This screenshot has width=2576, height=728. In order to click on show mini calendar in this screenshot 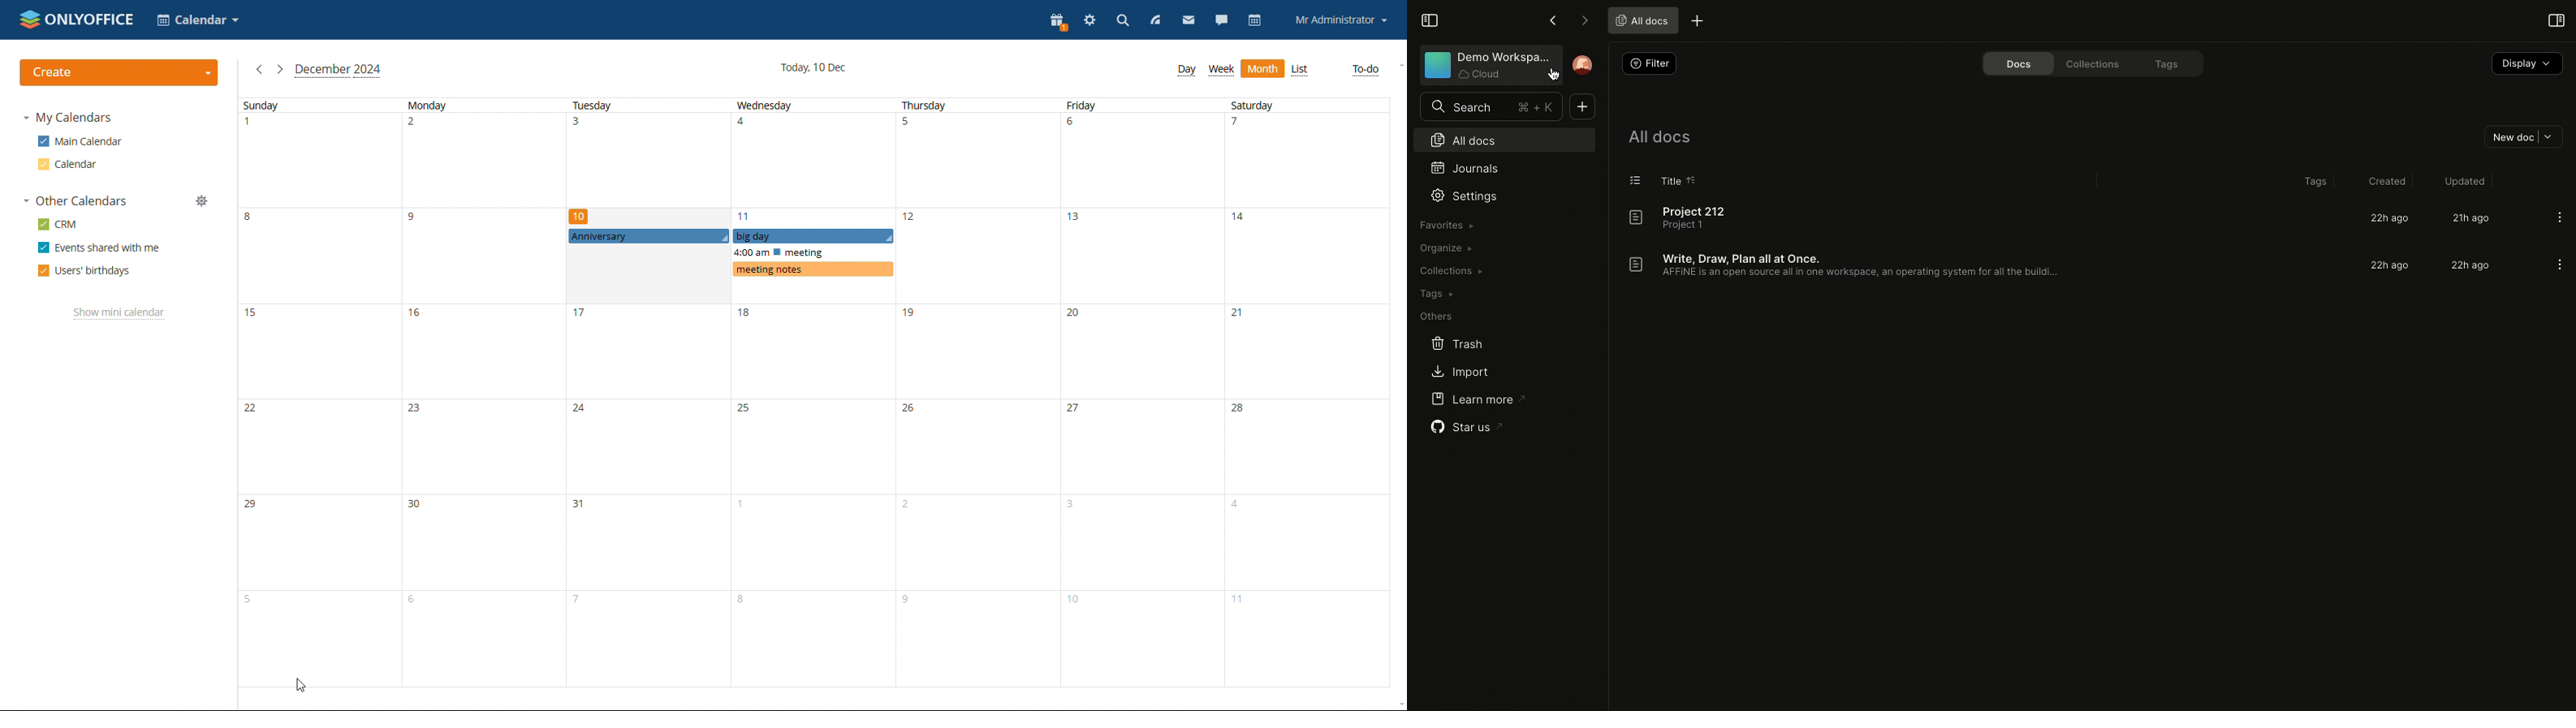, I will do `click(120, 314)`.